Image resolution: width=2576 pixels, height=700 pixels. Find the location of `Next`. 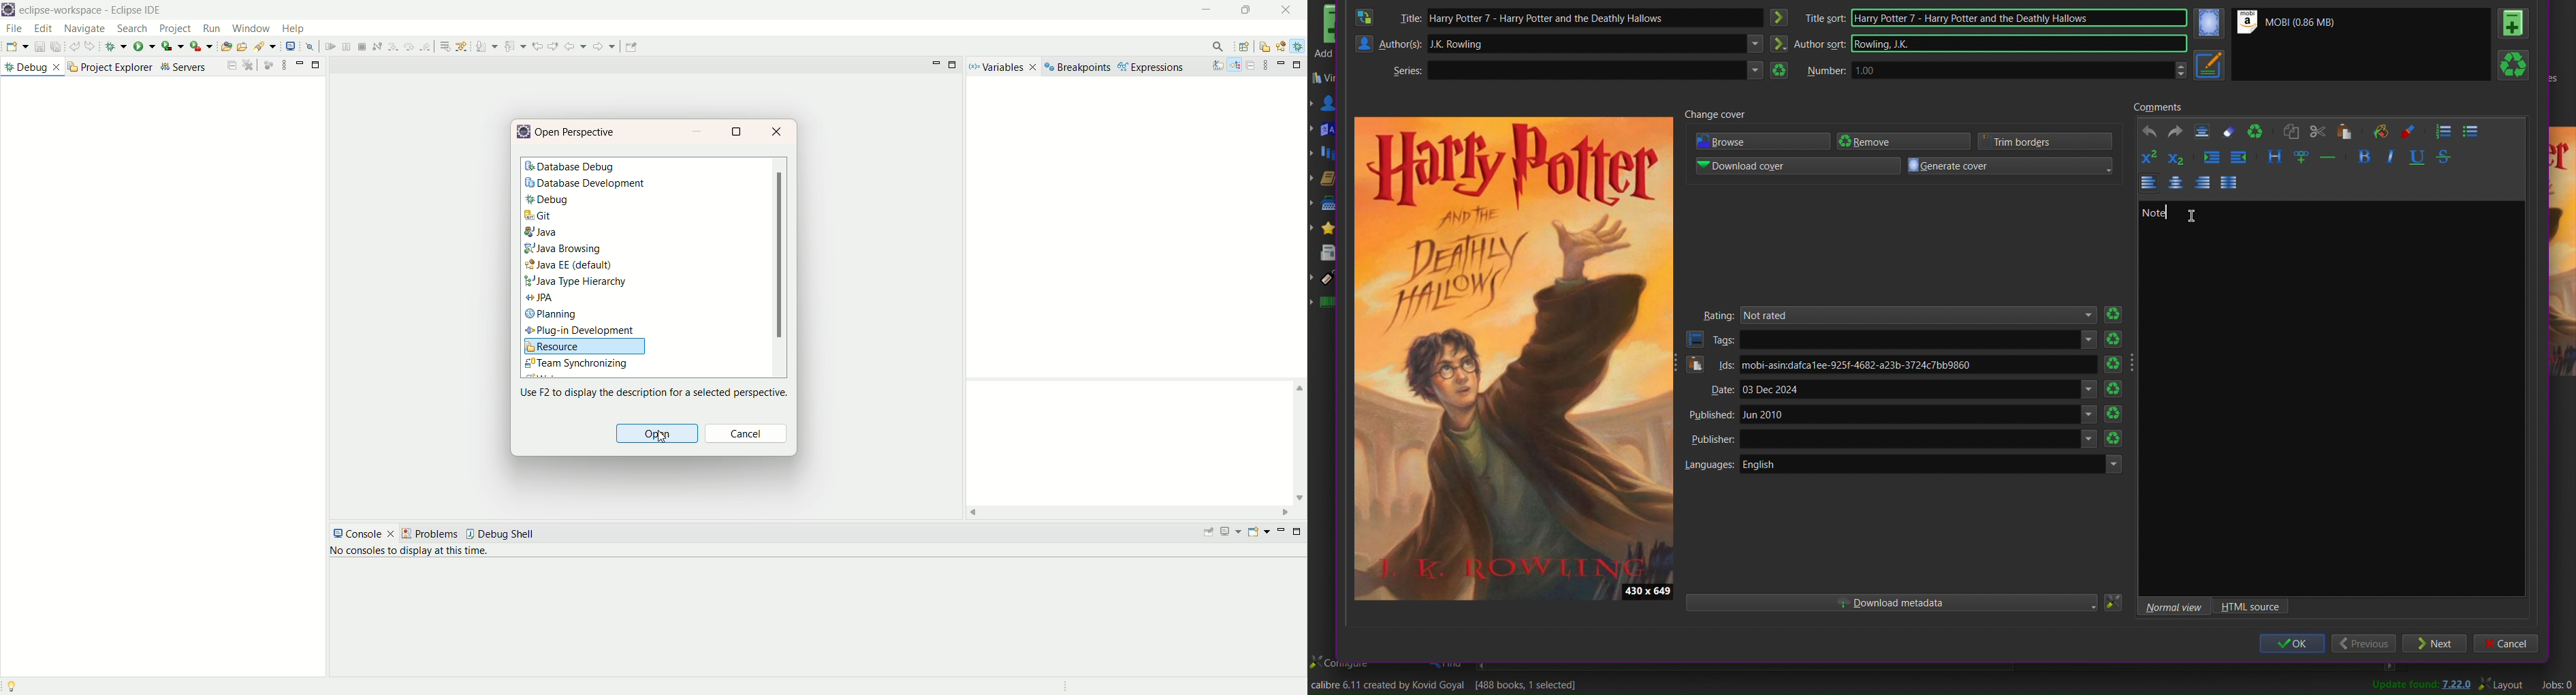

Next is located at coordinates (2435, 644).